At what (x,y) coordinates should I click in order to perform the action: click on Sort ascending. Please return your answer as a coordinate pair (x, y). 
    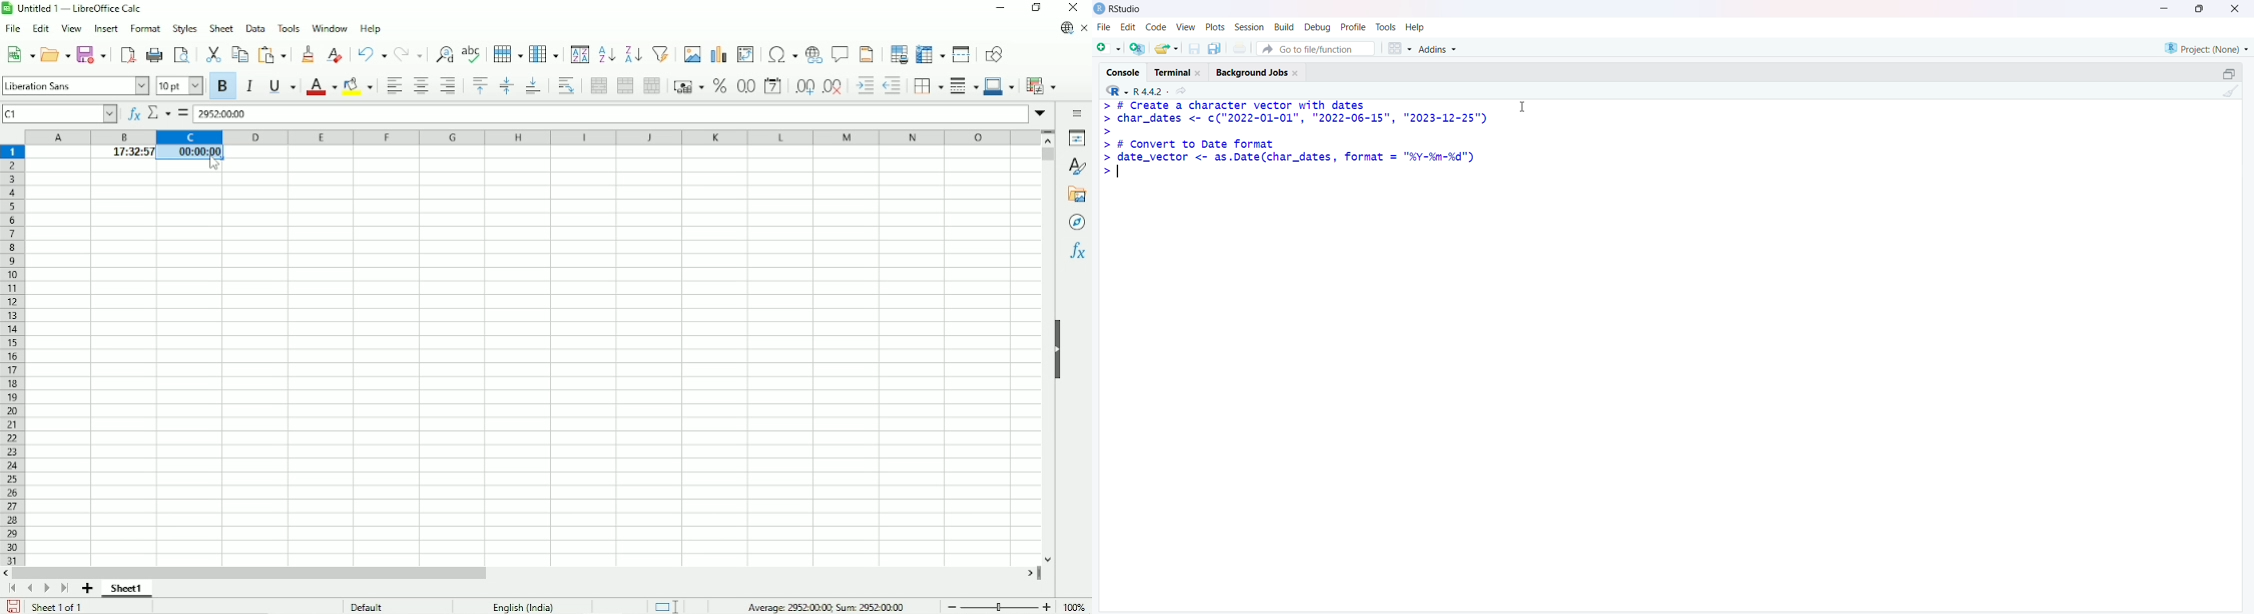
    Looking at the image, I should click on (606, 54).